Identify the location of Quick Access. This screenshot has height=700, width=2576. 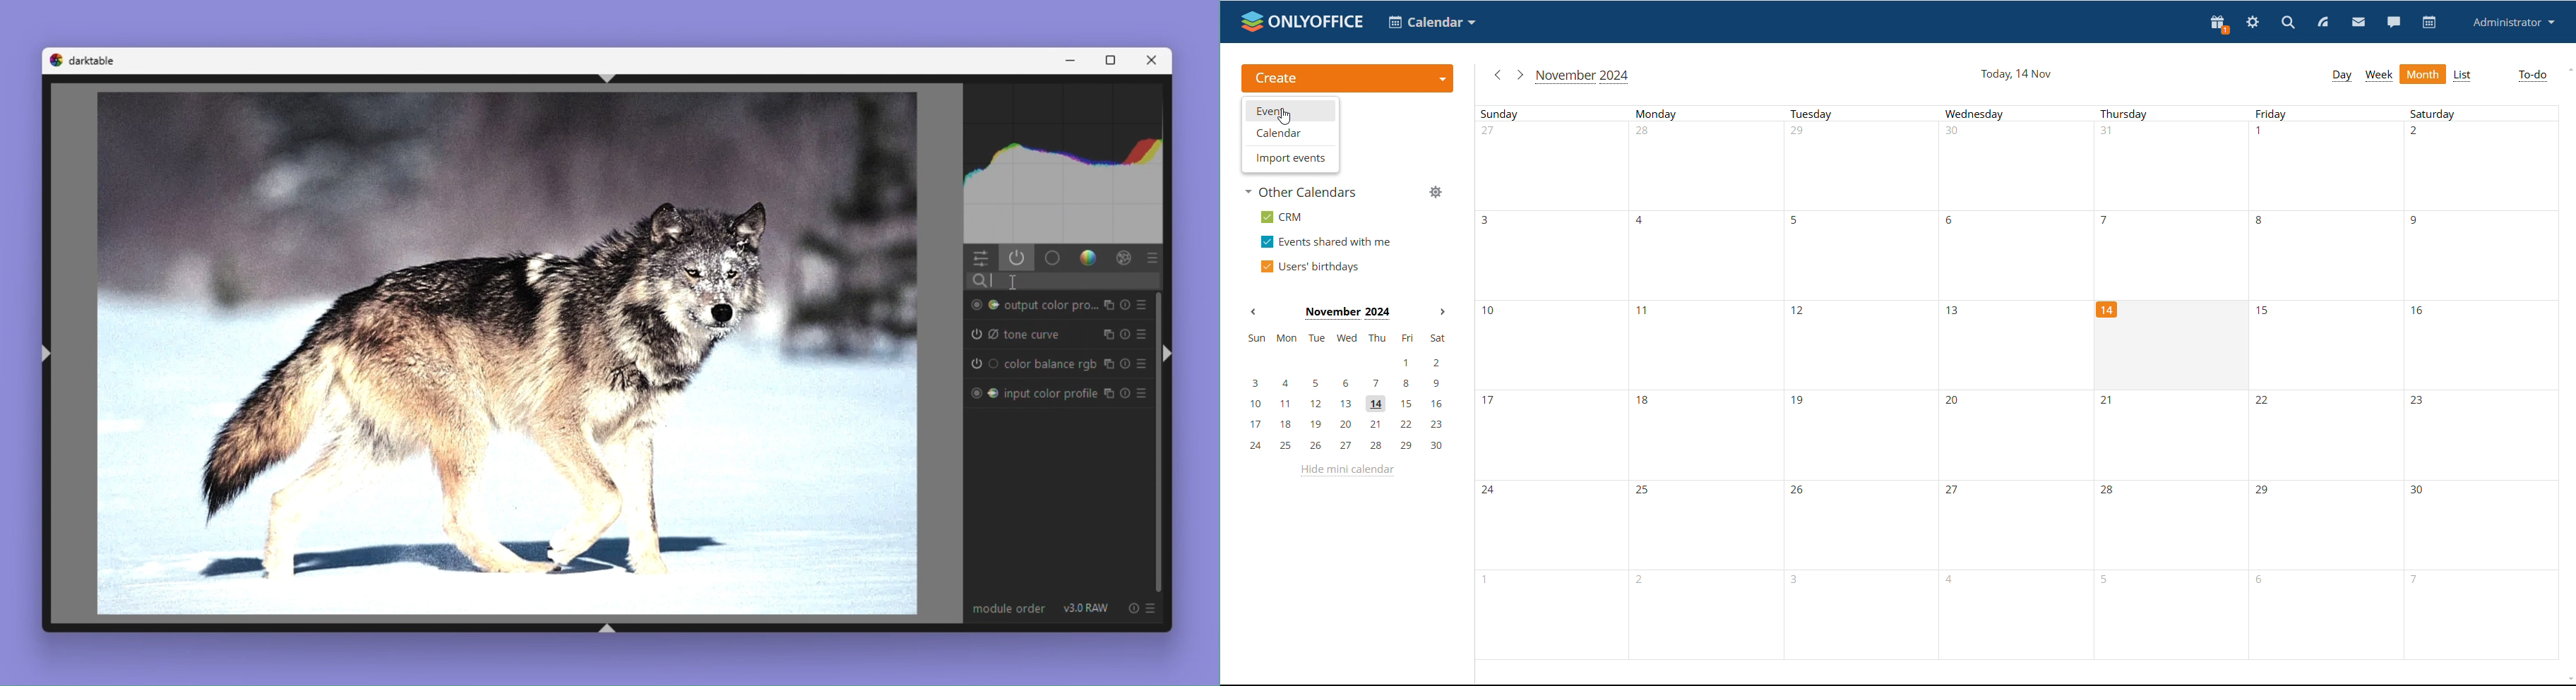
(981, 259).